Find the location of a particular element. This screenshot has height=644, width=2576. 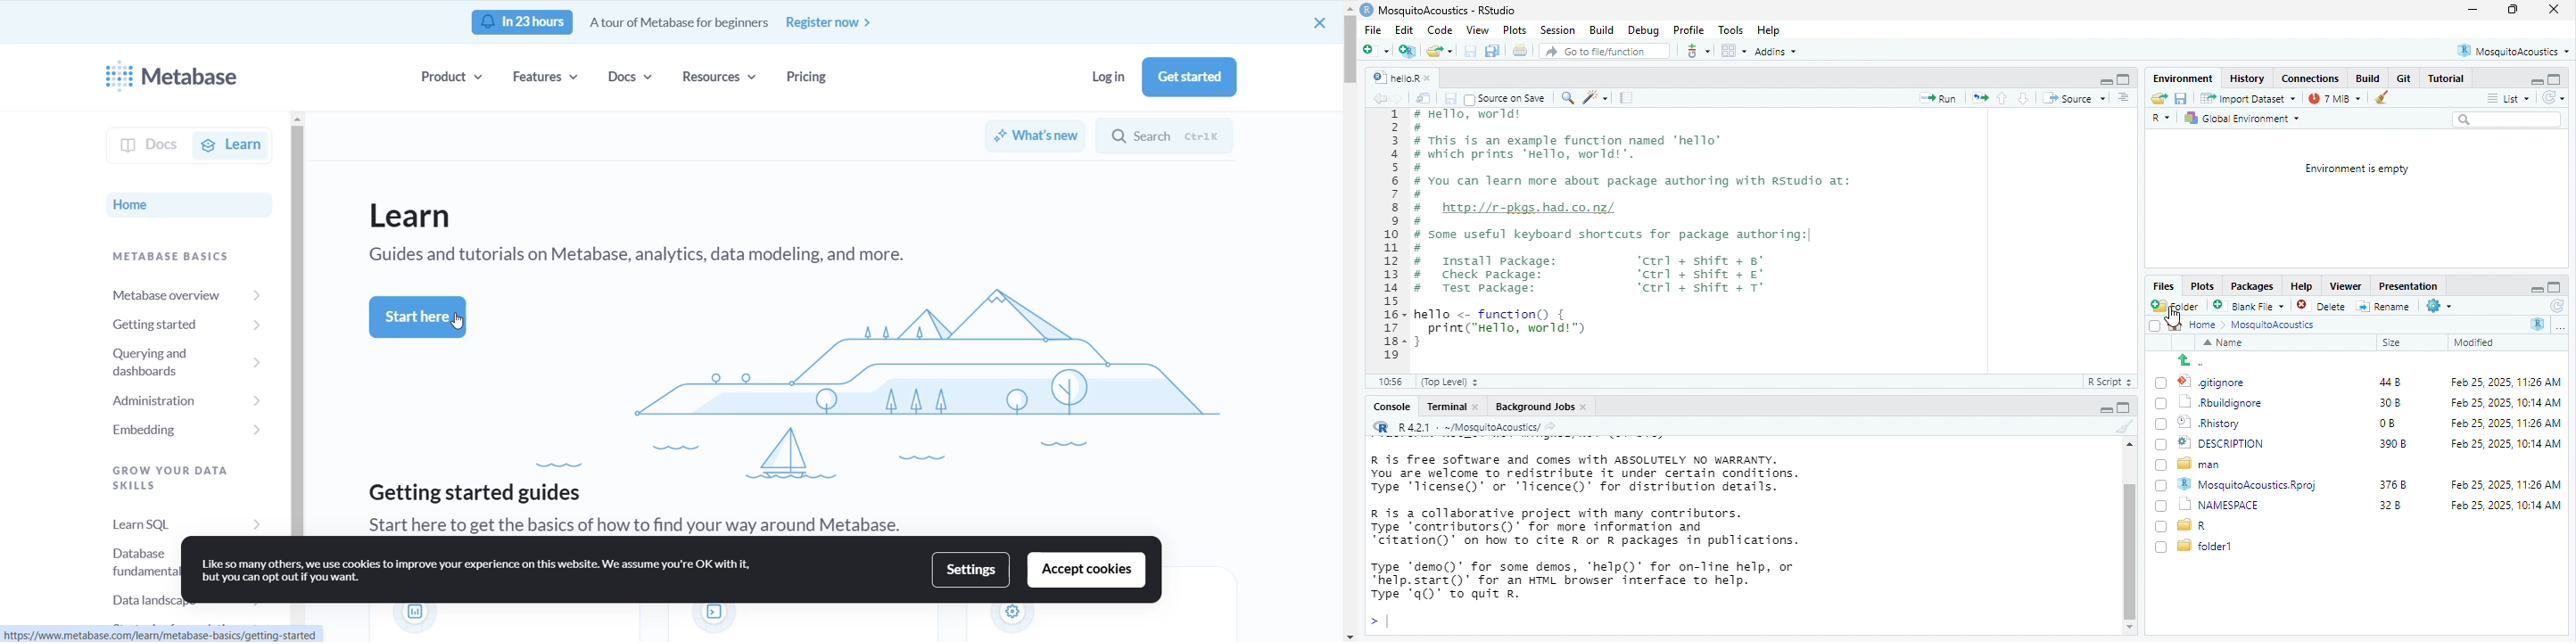

32b is located at coordinates (2398, 508).